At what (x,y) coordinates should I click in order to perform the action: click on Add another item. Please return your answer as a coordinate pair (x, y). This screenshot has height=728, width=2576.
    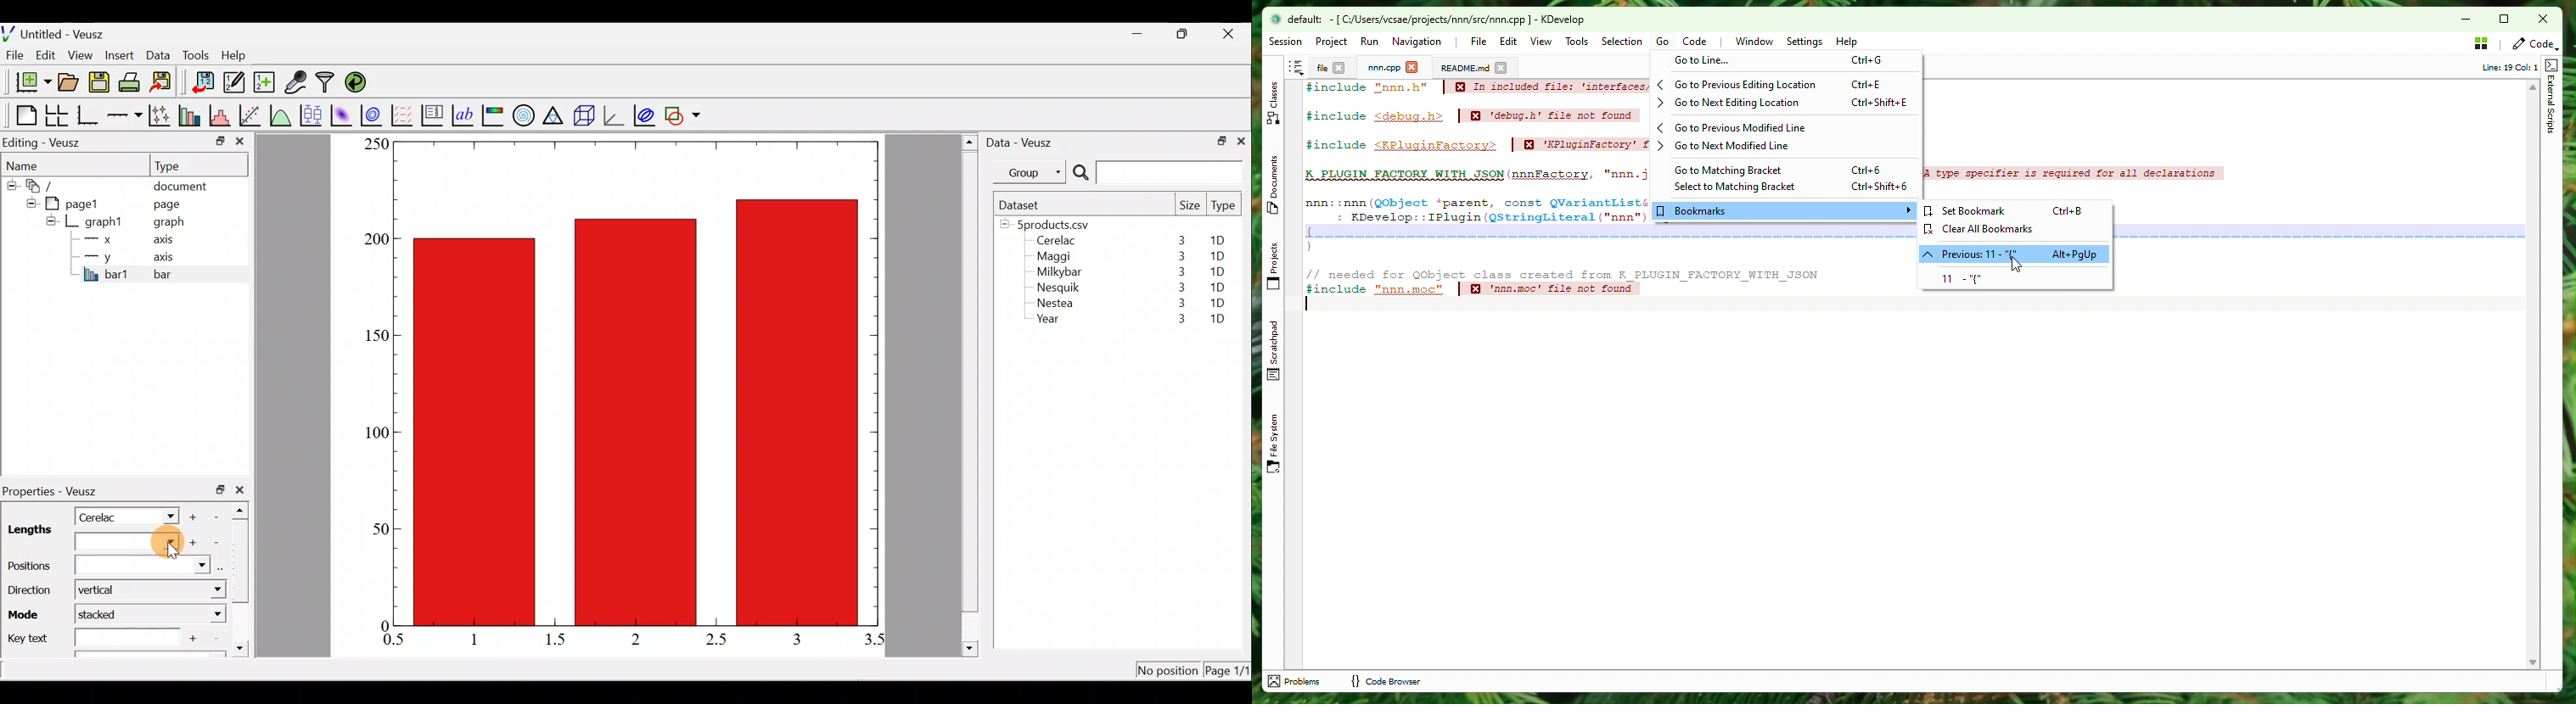
    Looking at the image, I should click on (191, 543).